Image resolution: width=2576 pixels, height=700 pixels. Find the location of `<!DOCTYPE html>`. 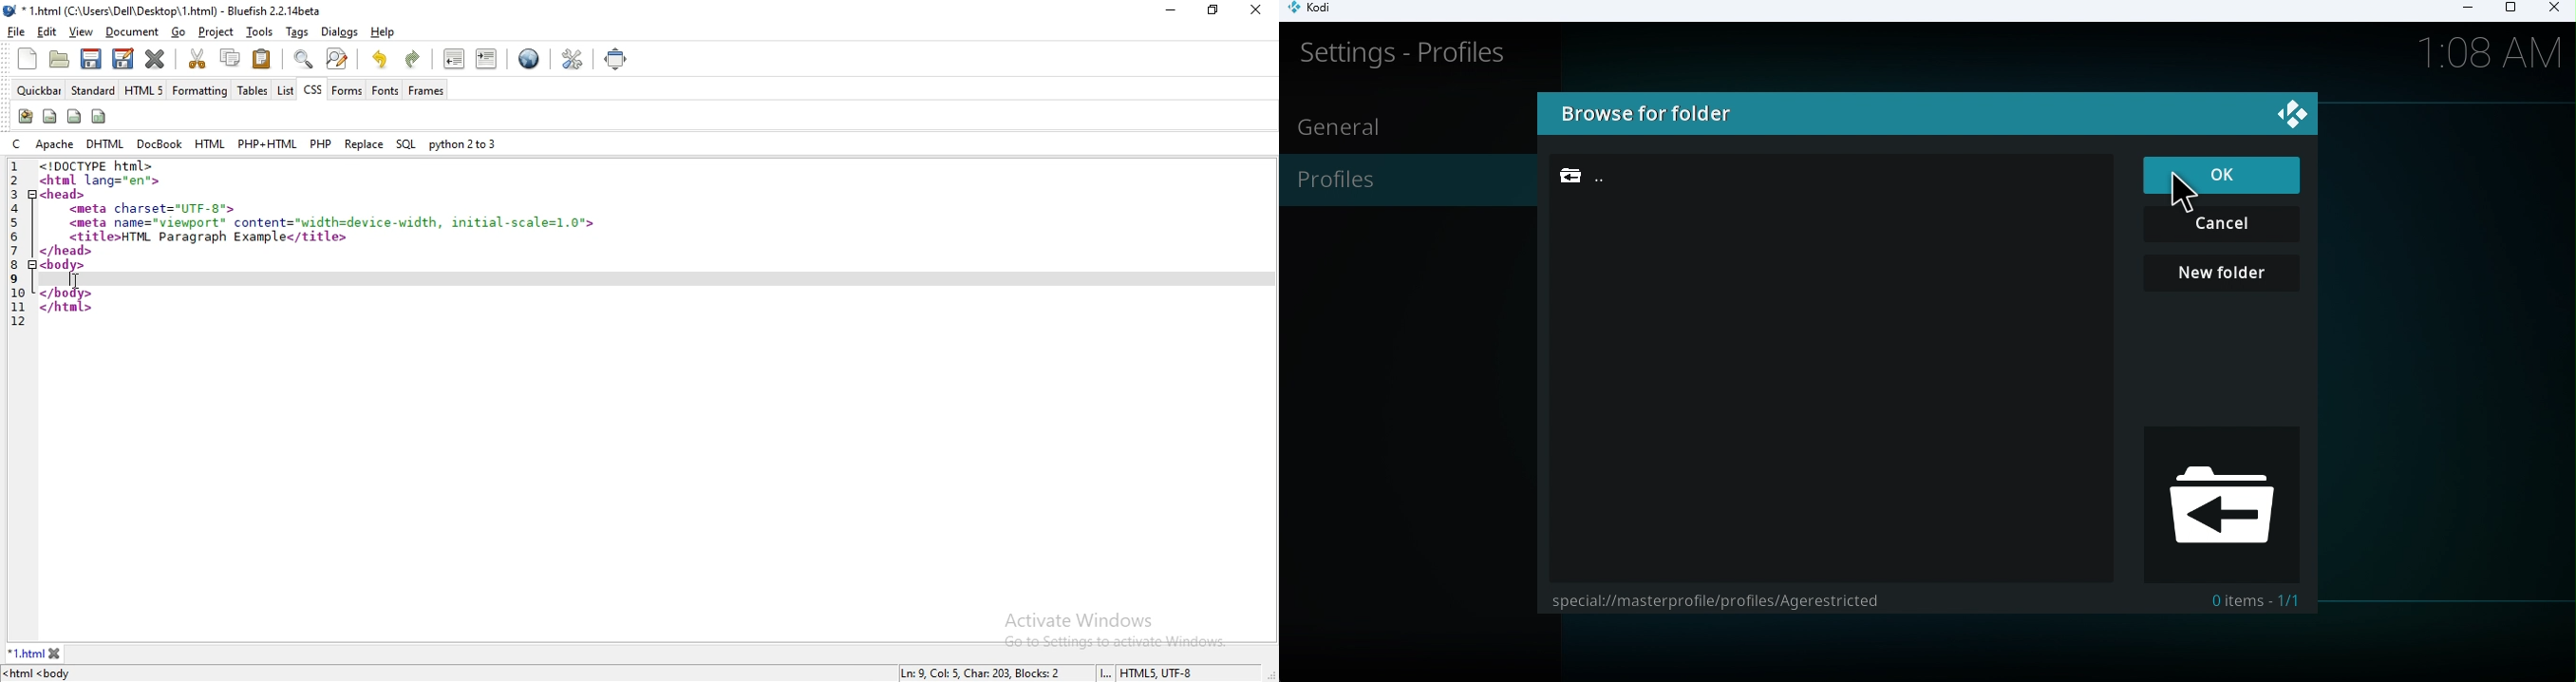

<!DOCTYPE html> is located at coordinates (103, 166).